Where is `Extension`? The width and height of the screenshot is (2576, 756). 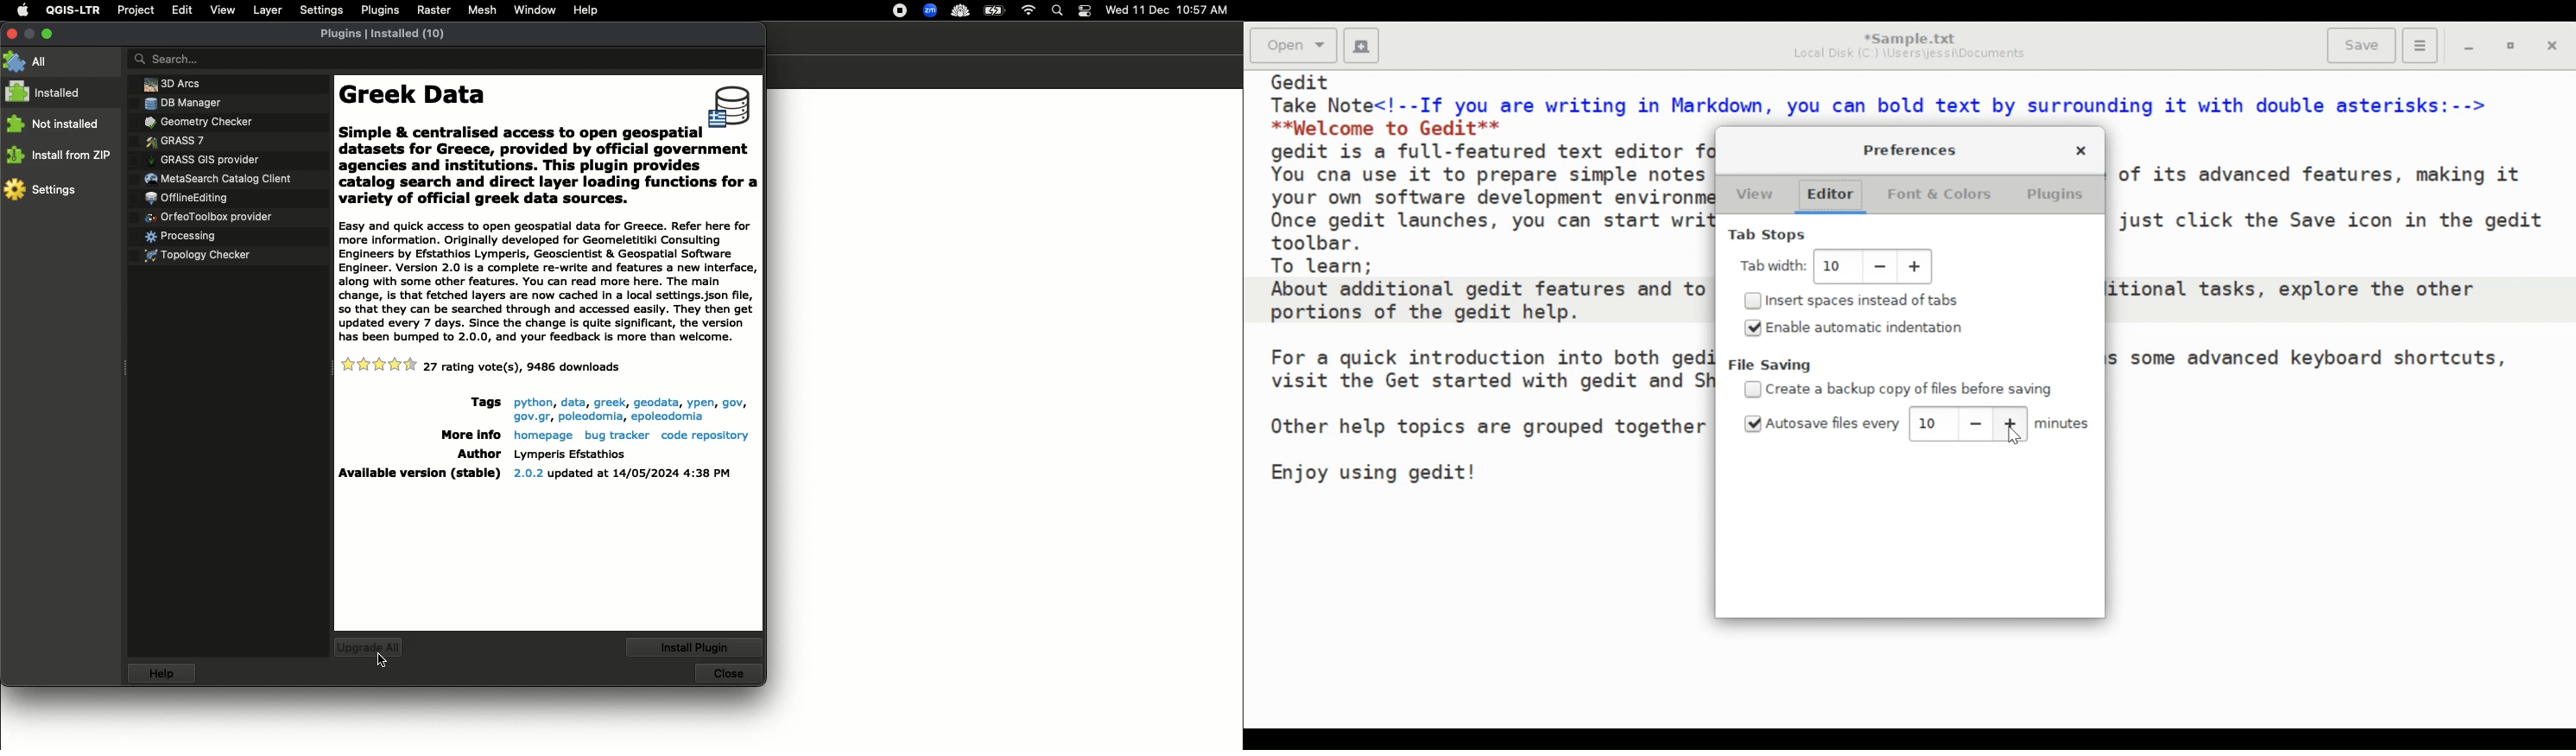
Extension is located at coordinates (902, 11).